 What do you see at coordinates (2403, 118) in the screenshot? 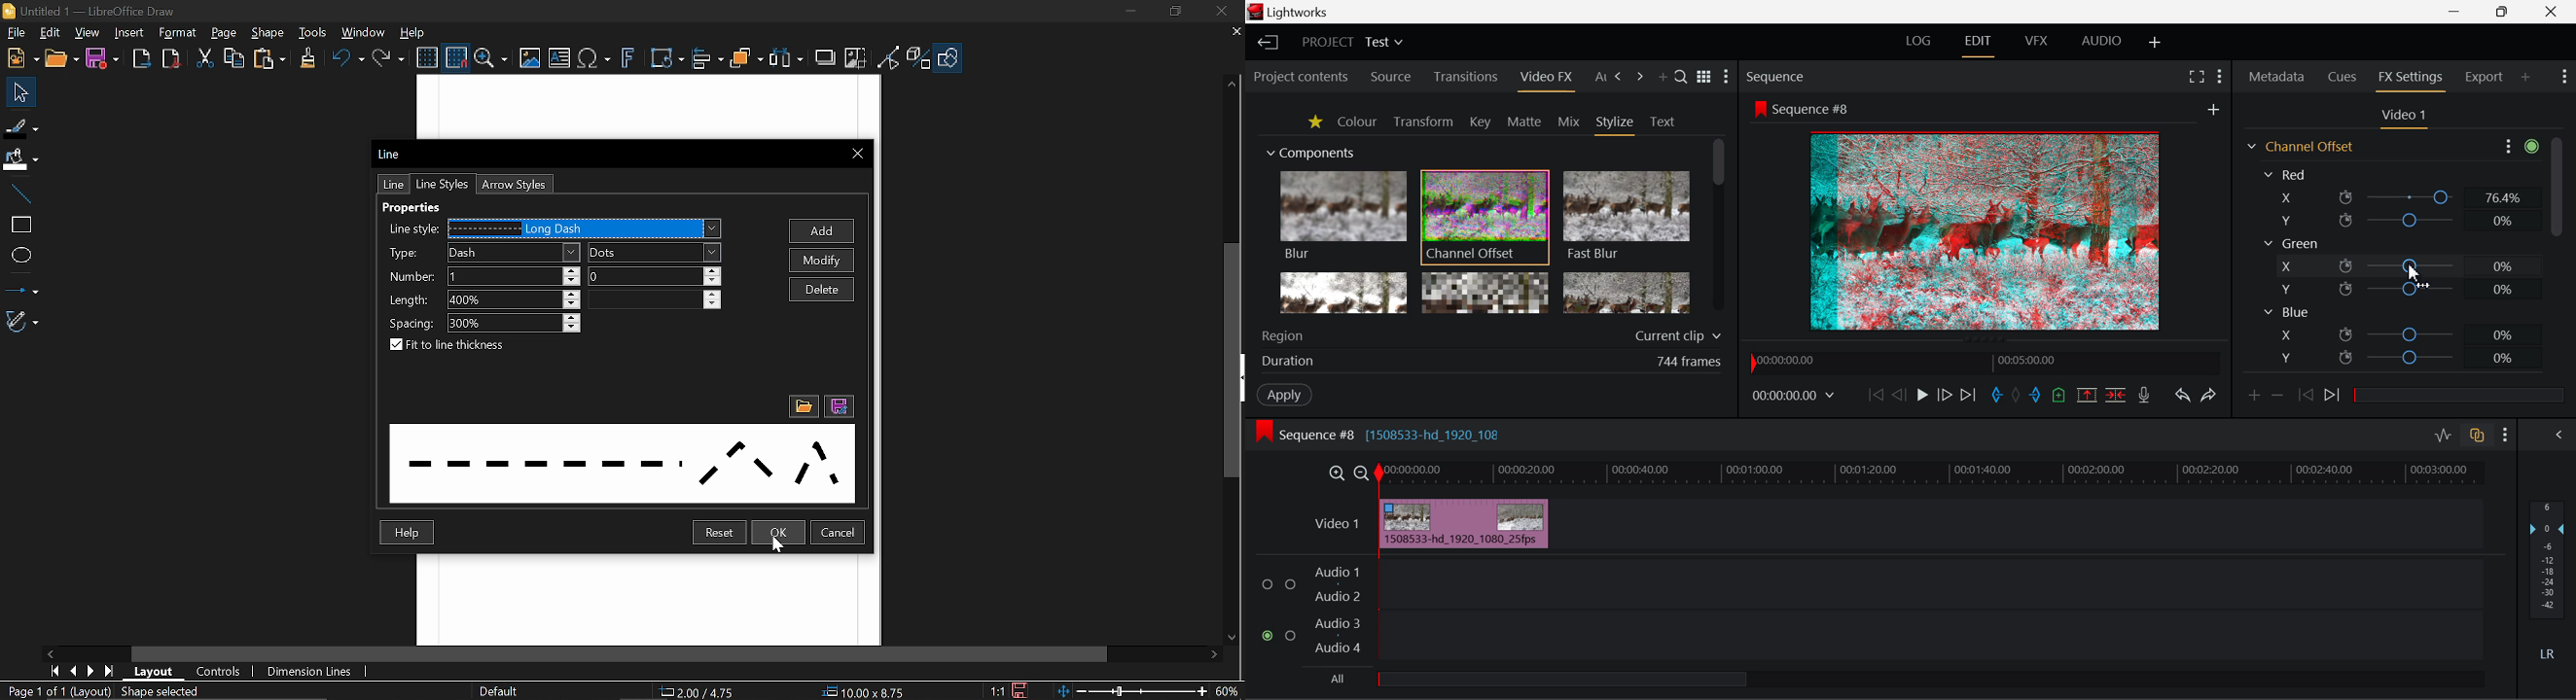
I see `Video Settings` at bounding box center [2403, 118].